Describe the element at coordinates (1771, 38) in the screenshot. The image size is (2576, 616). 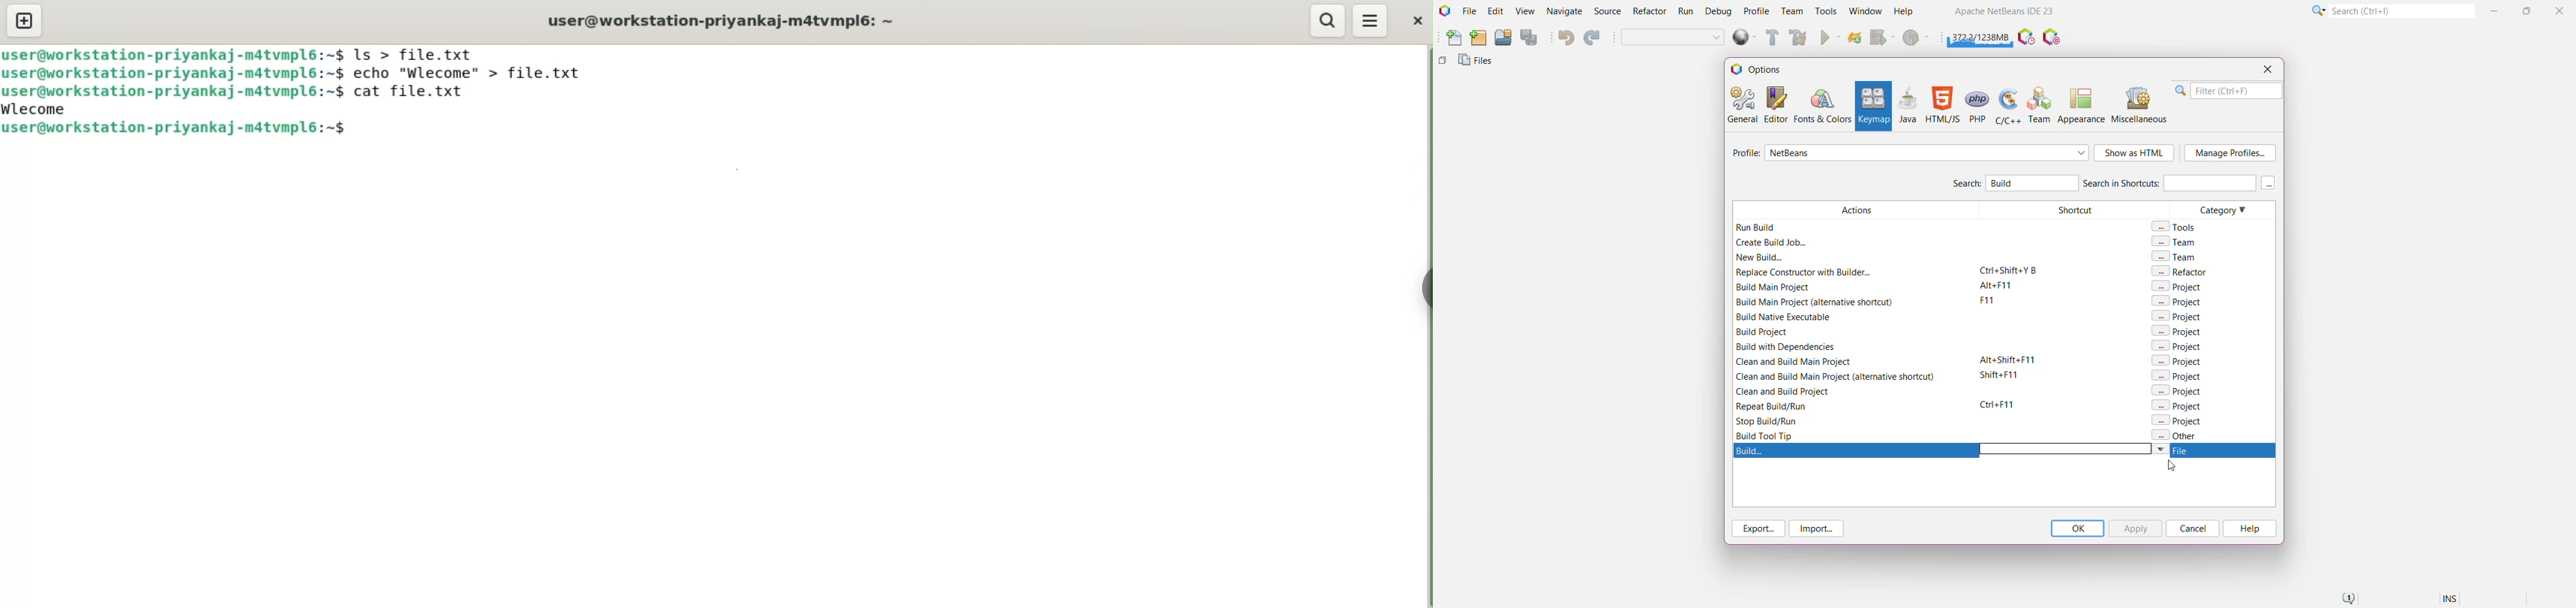
I see `Build Main Project` at that location.